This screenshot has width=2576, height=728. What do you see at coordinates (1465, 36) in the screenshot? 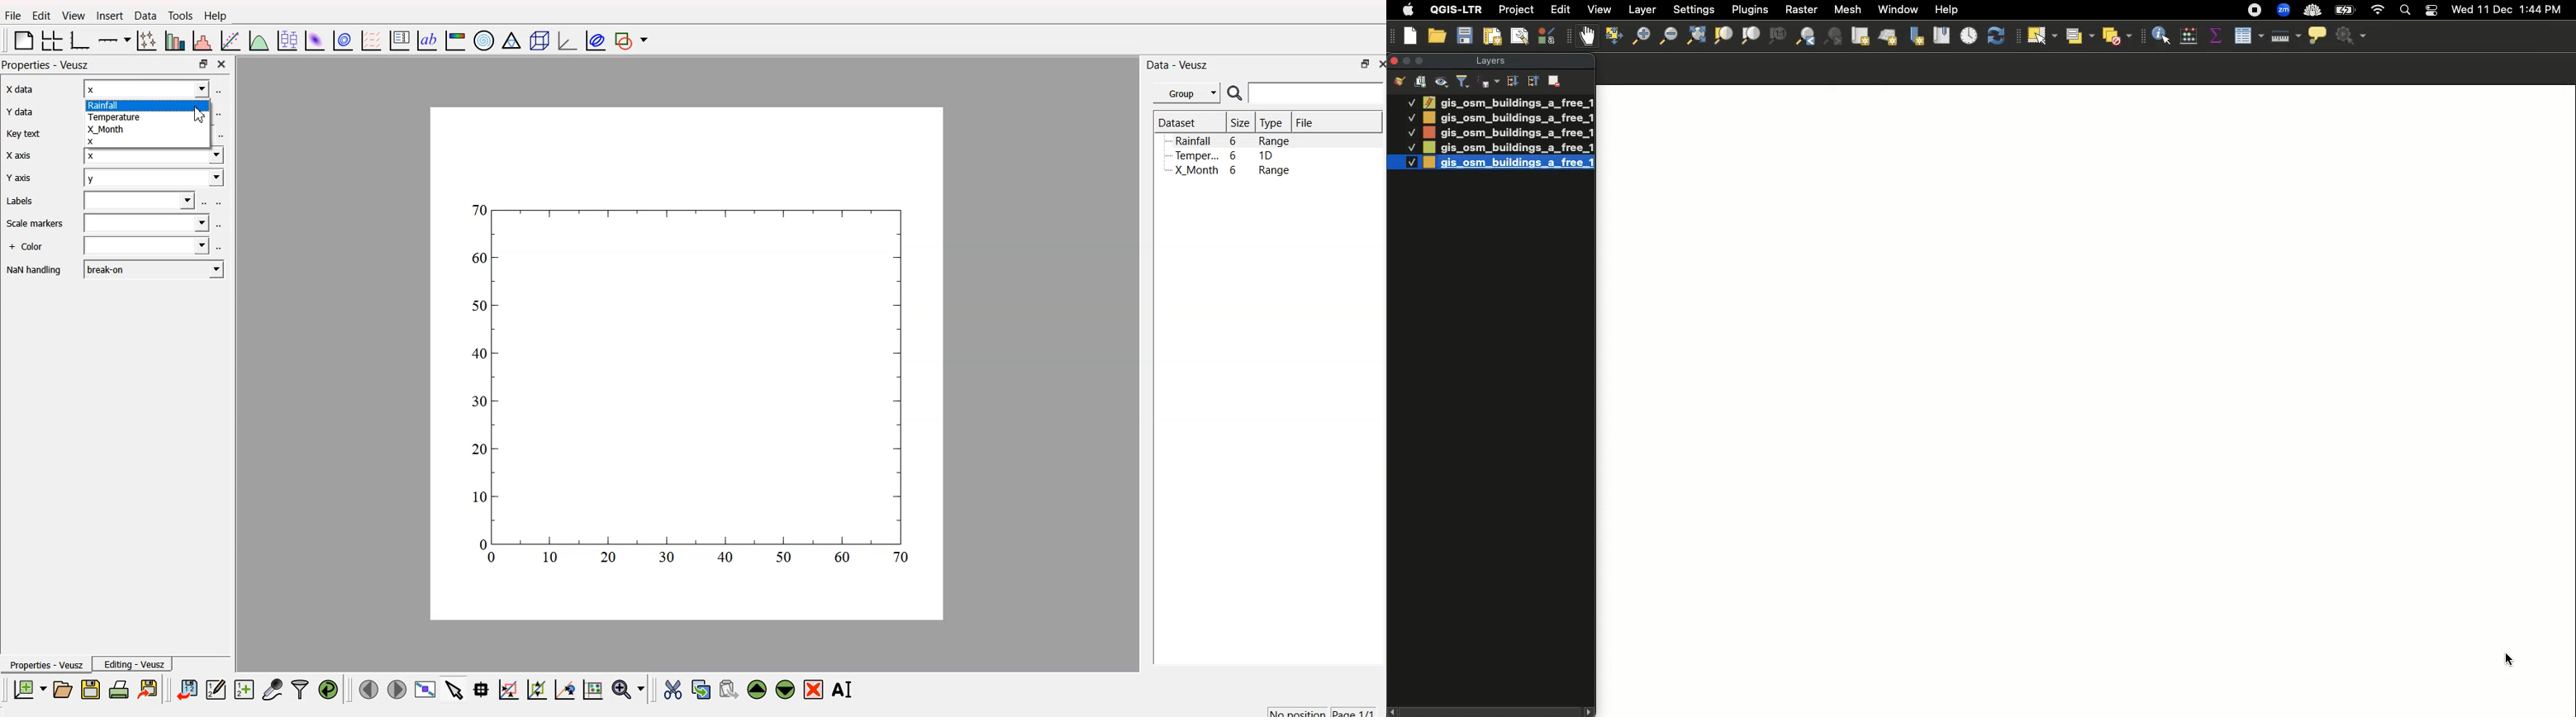
I see `Save` at bounding box center [1465, 36].